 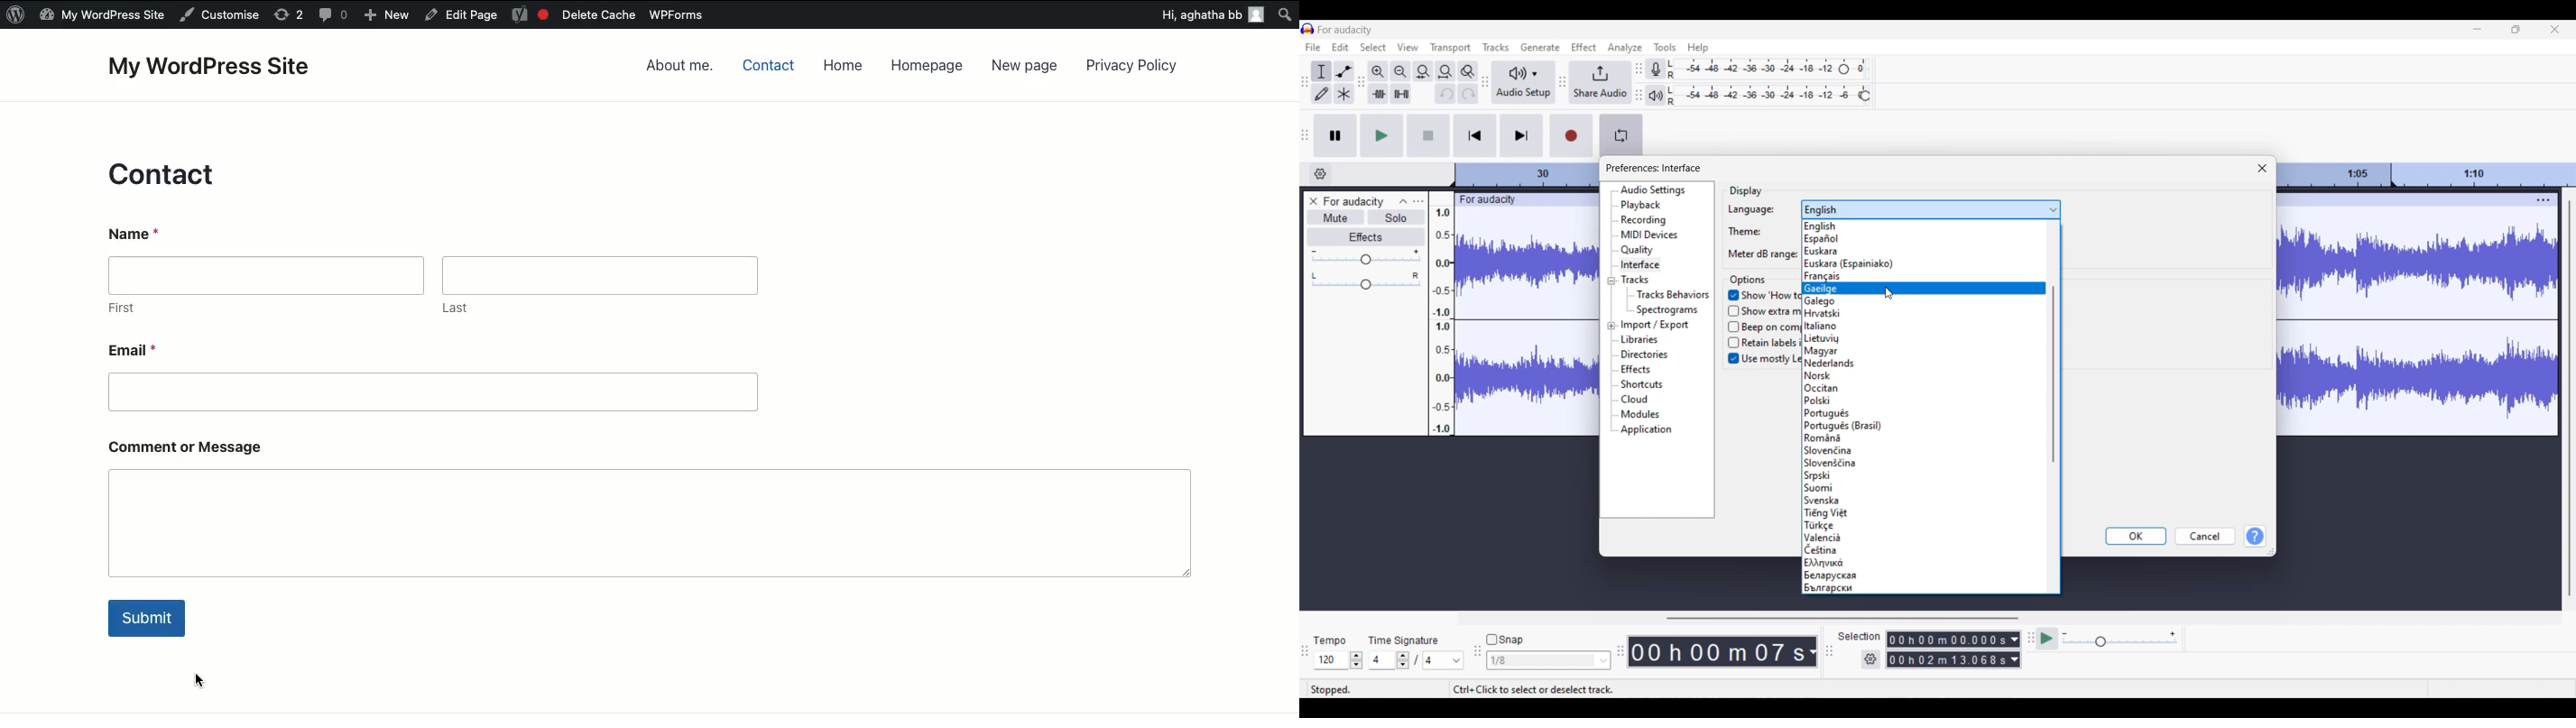 I want to click on Play at speed/Play at speed once, so click(x=2047, y=639).